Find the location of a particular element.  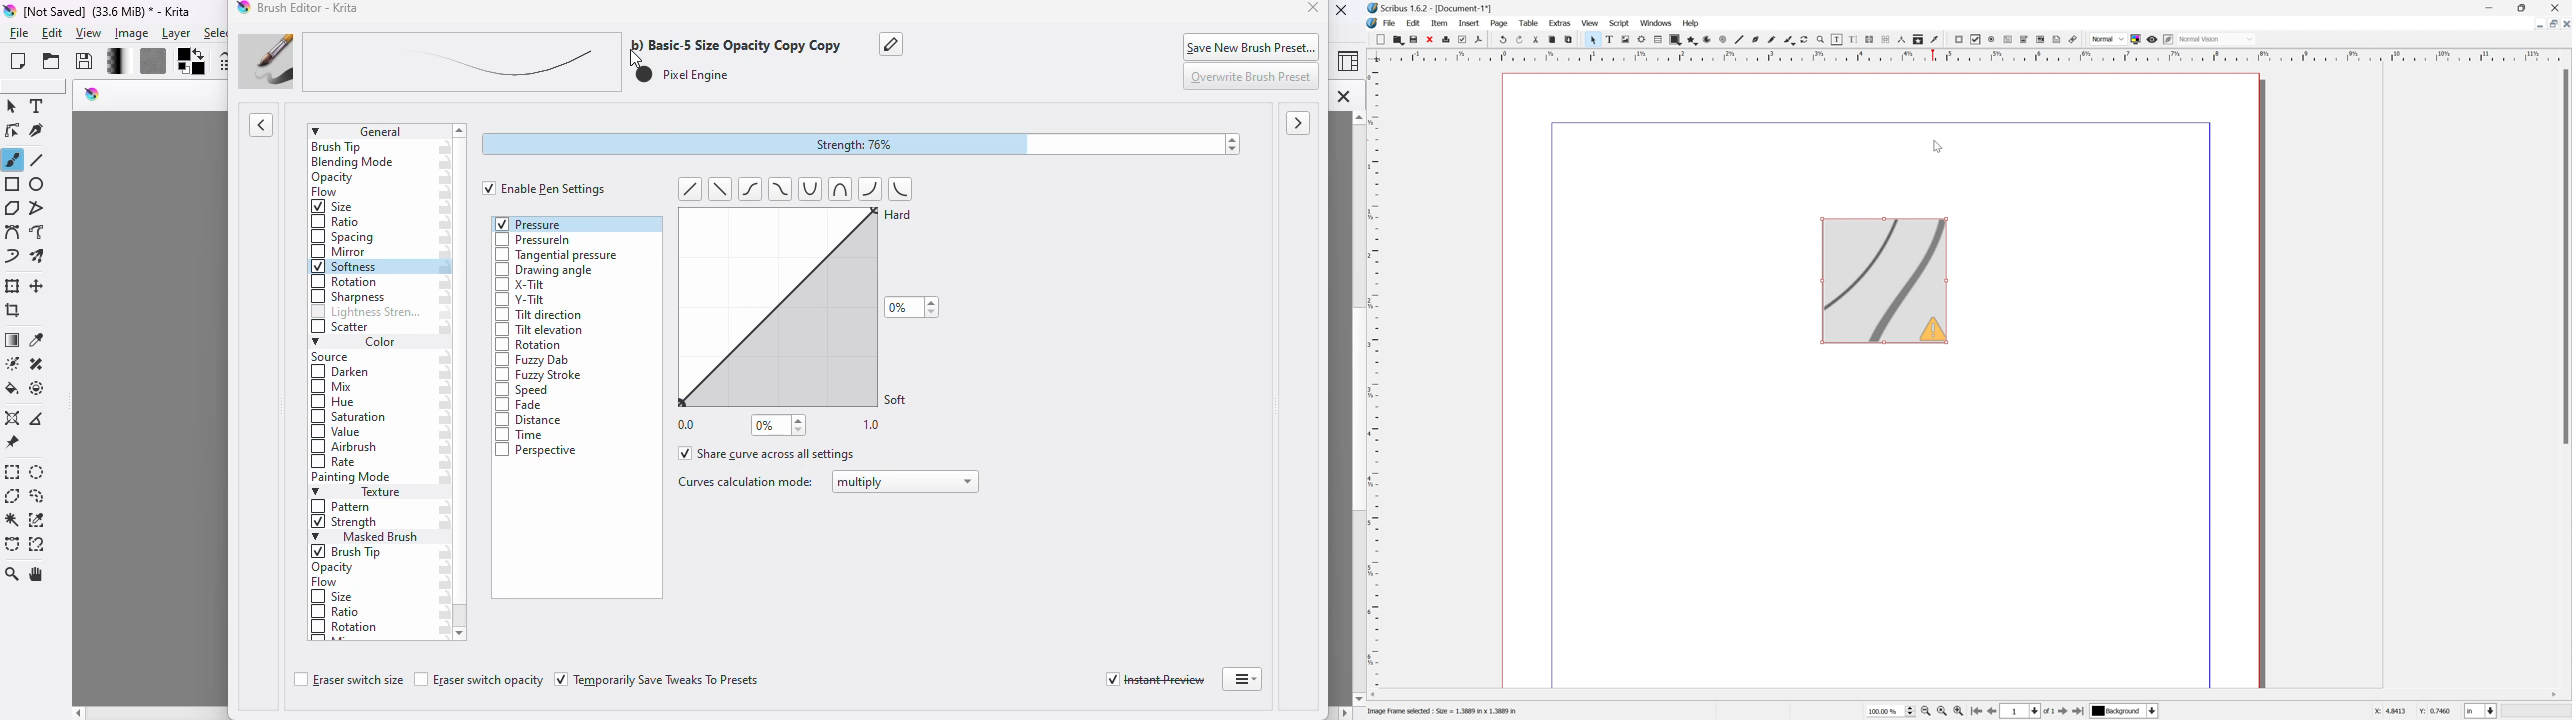

Image frame is located at coordinates (1629, 38).